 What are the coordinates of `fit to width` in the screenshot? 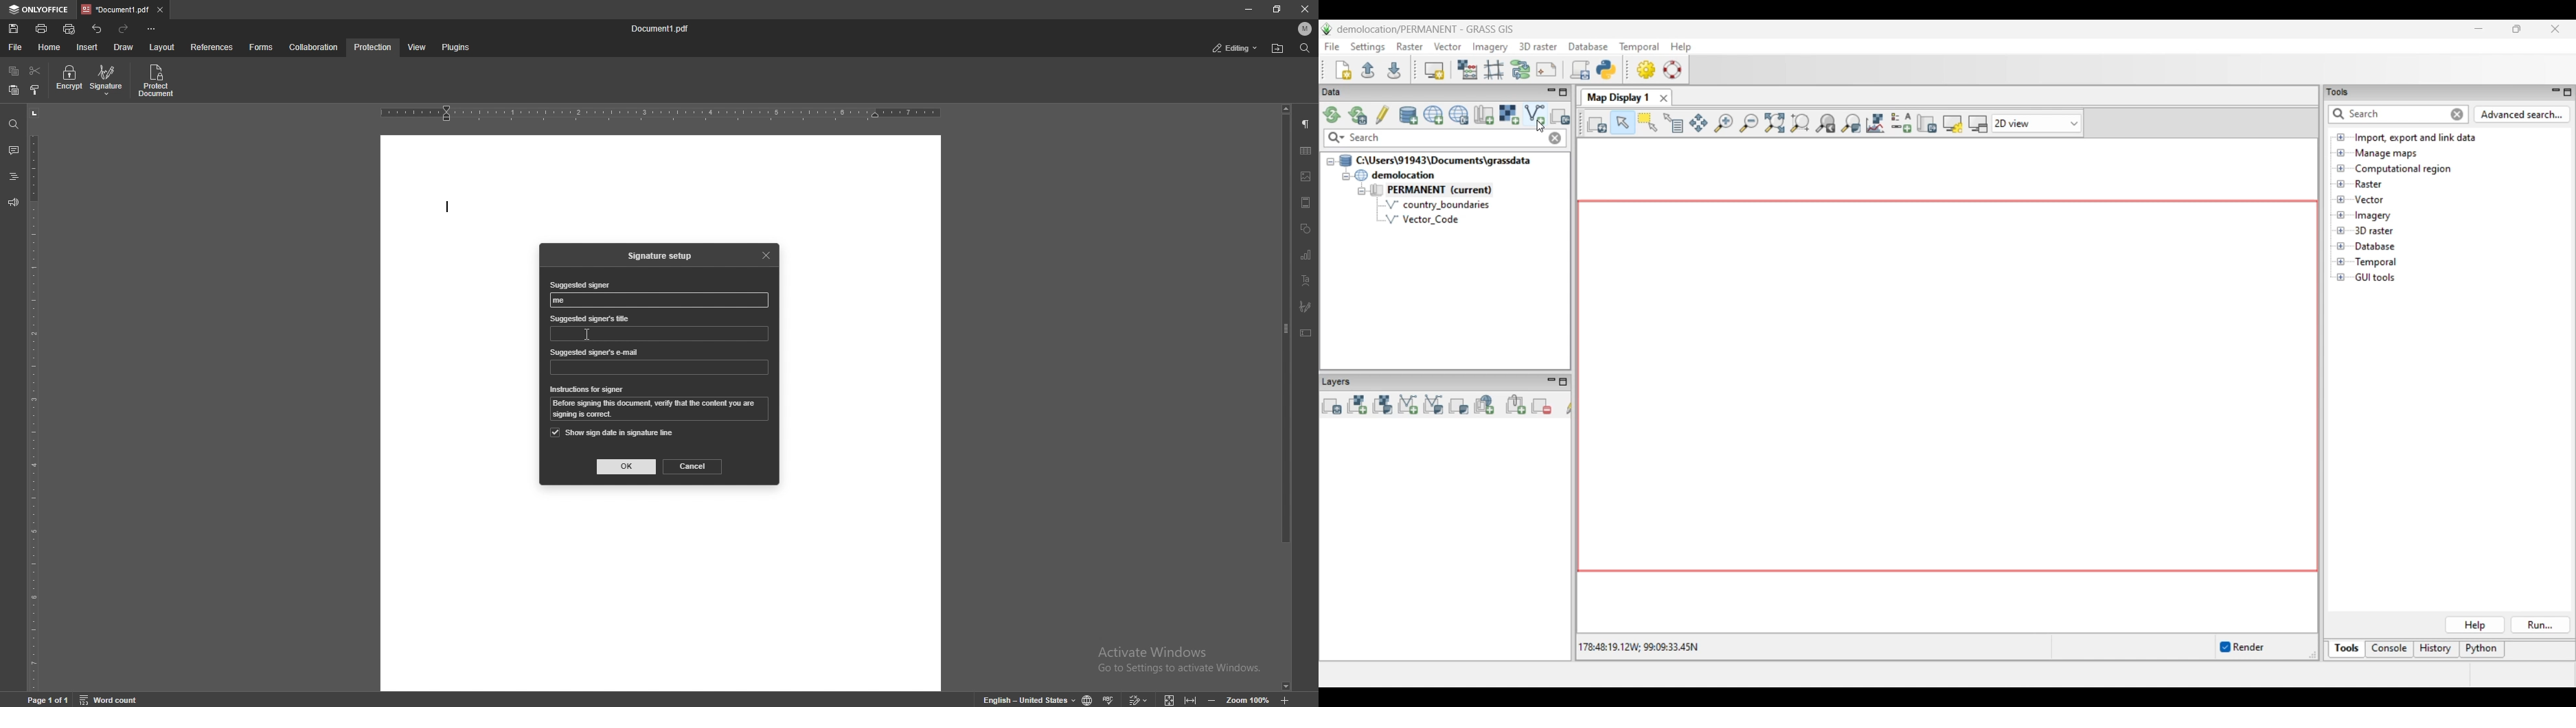 It's located at (1192, 697).